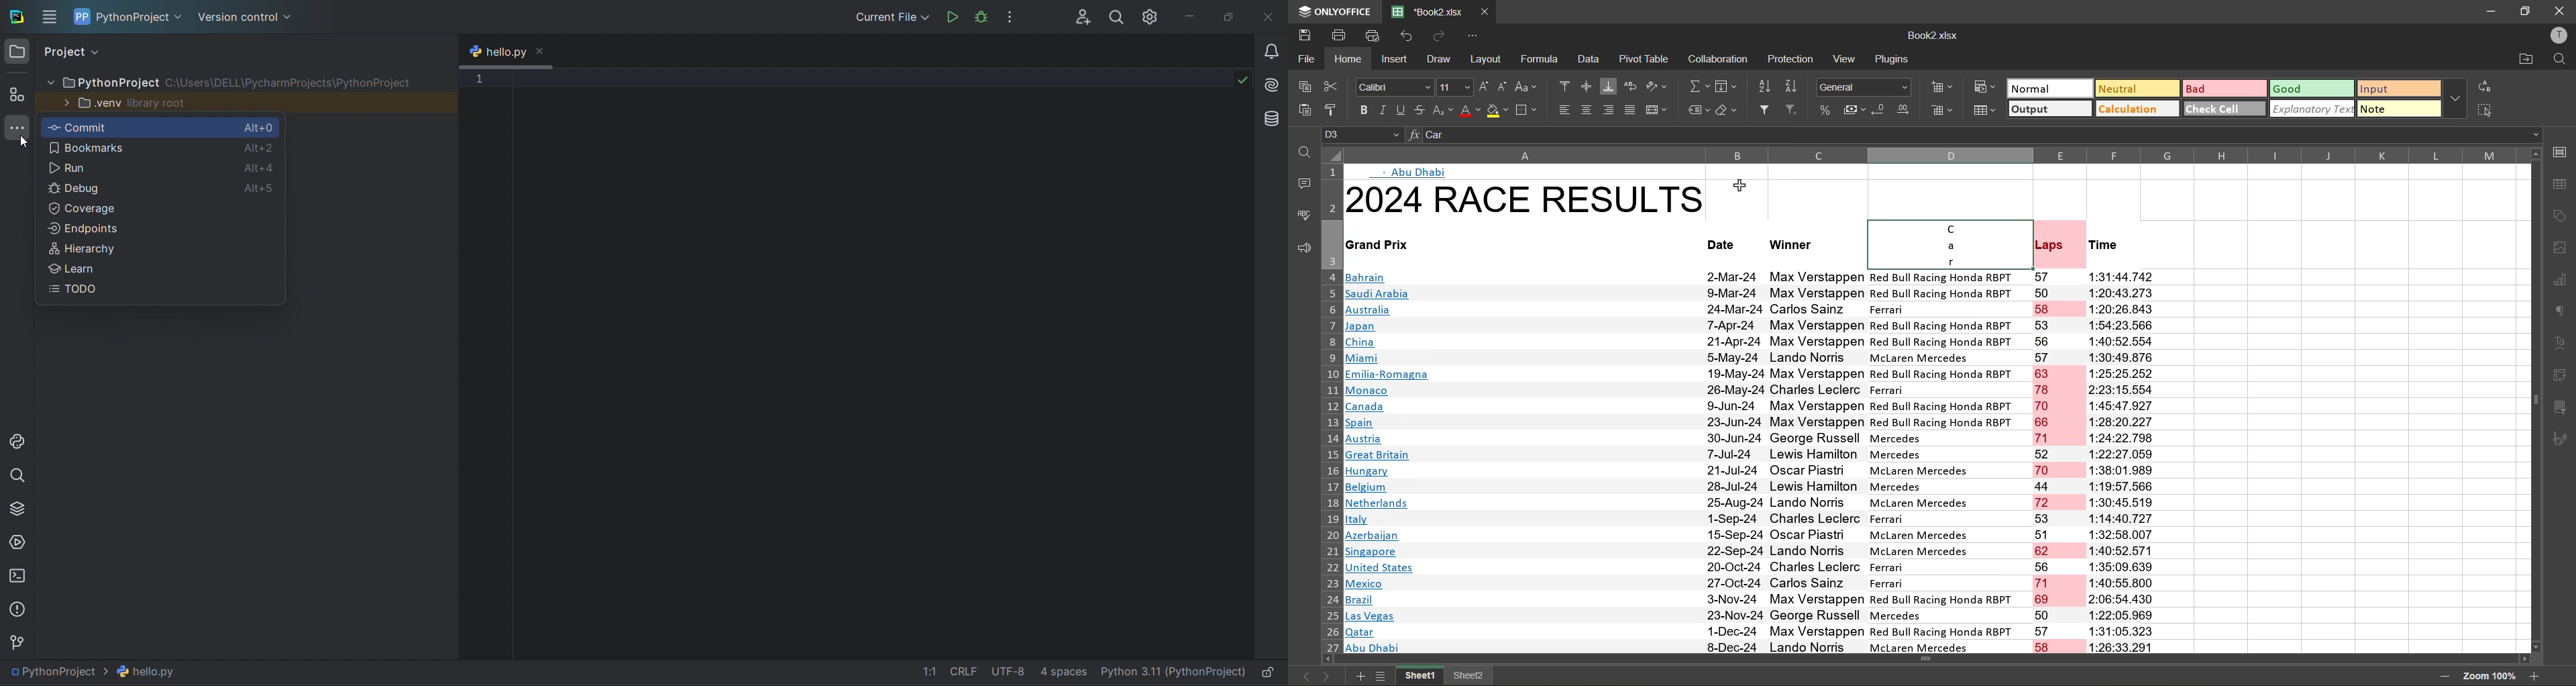 The width and height of the screenshot is (2576, 700). What do you see at coordinates (160, 292) in the screenshot?
I see `todo` at bounding box center [160, 292].